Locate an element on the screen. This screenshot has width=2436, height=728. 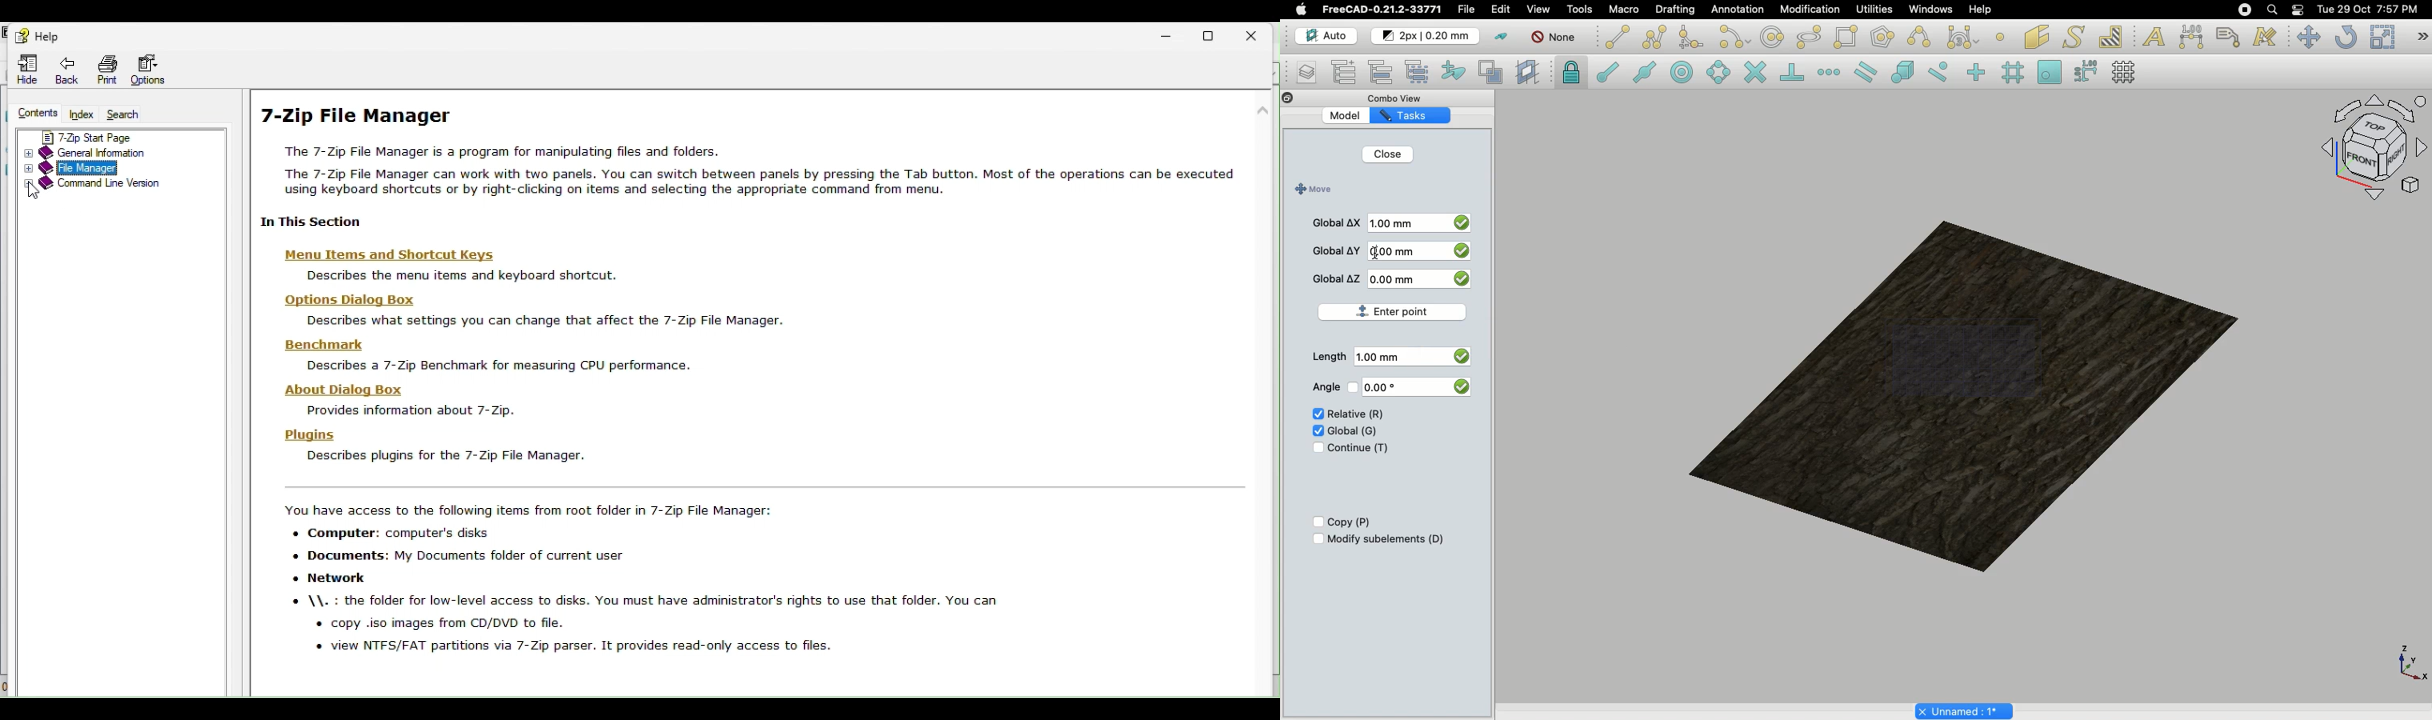
Rectangle is located at coordinates (1849, 38).